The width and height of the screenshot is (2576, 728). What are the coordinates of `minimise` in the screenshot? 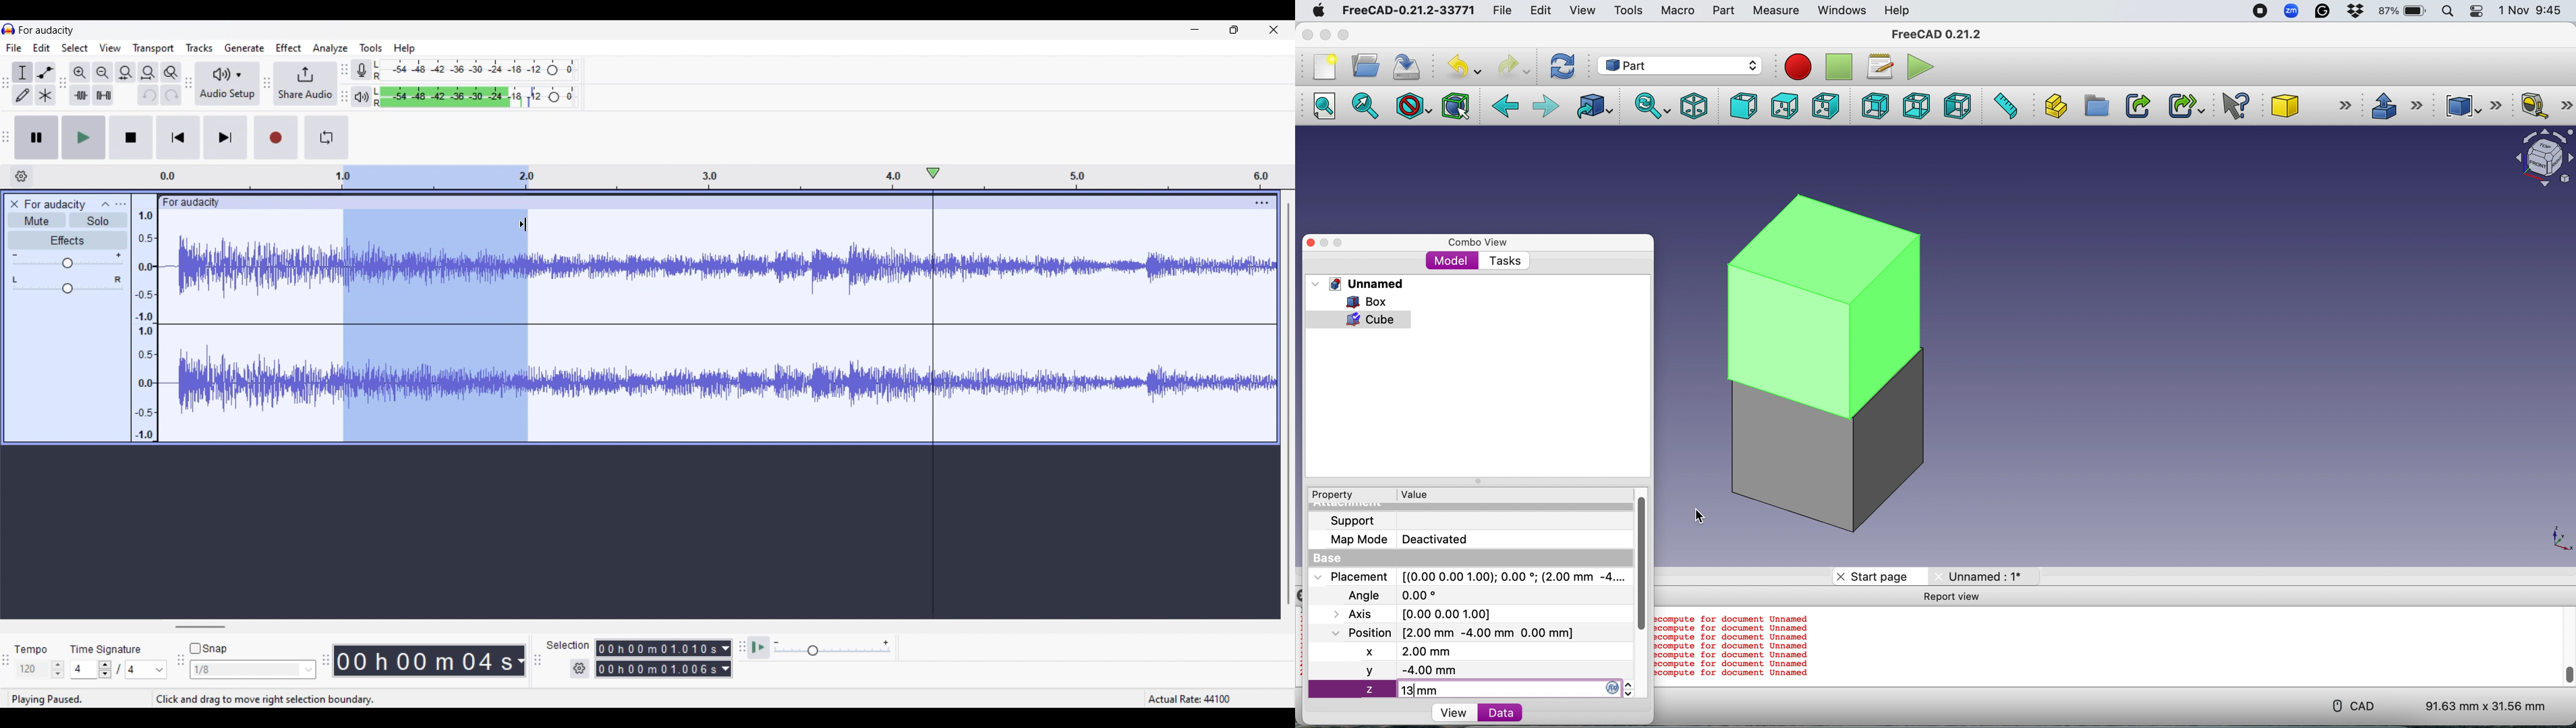 It's located at (1325, 34).